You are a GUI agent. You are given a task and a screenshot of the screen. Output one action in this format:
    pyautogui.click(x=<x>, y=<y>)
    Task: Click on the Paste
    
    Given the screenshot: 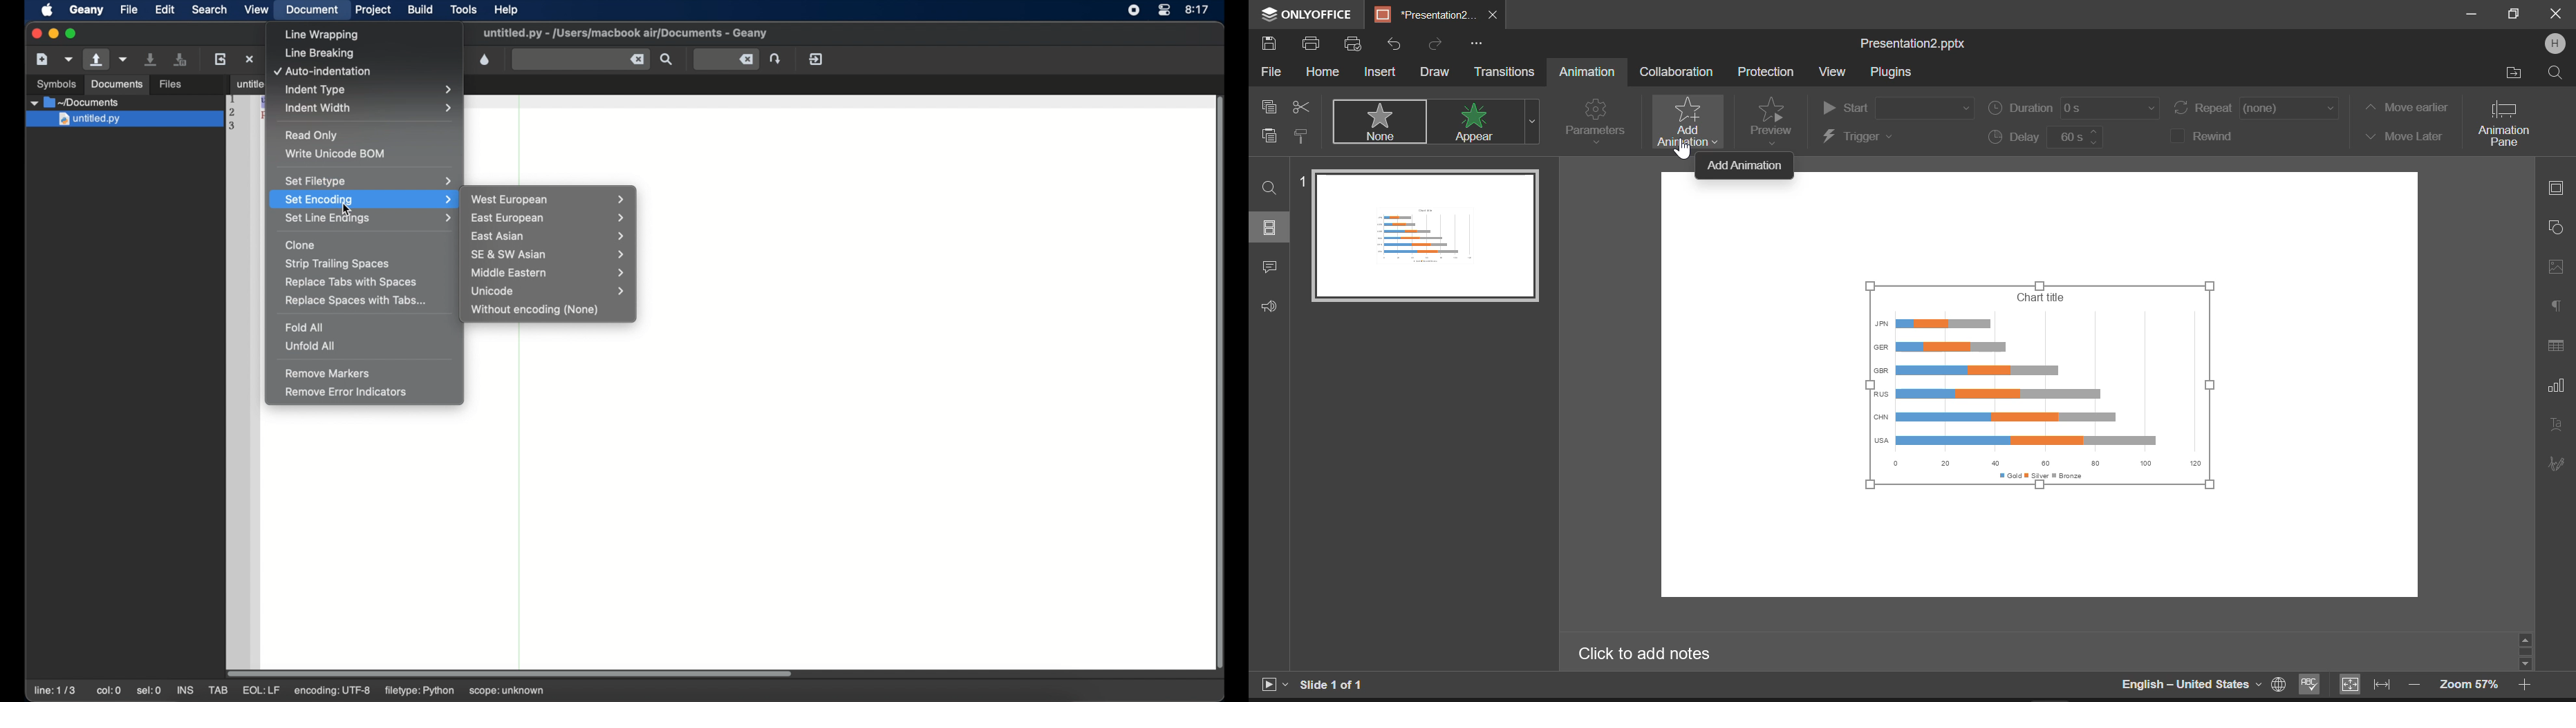 What is the action you would take?
    pyautogui.click(x=1269, y=138)
    